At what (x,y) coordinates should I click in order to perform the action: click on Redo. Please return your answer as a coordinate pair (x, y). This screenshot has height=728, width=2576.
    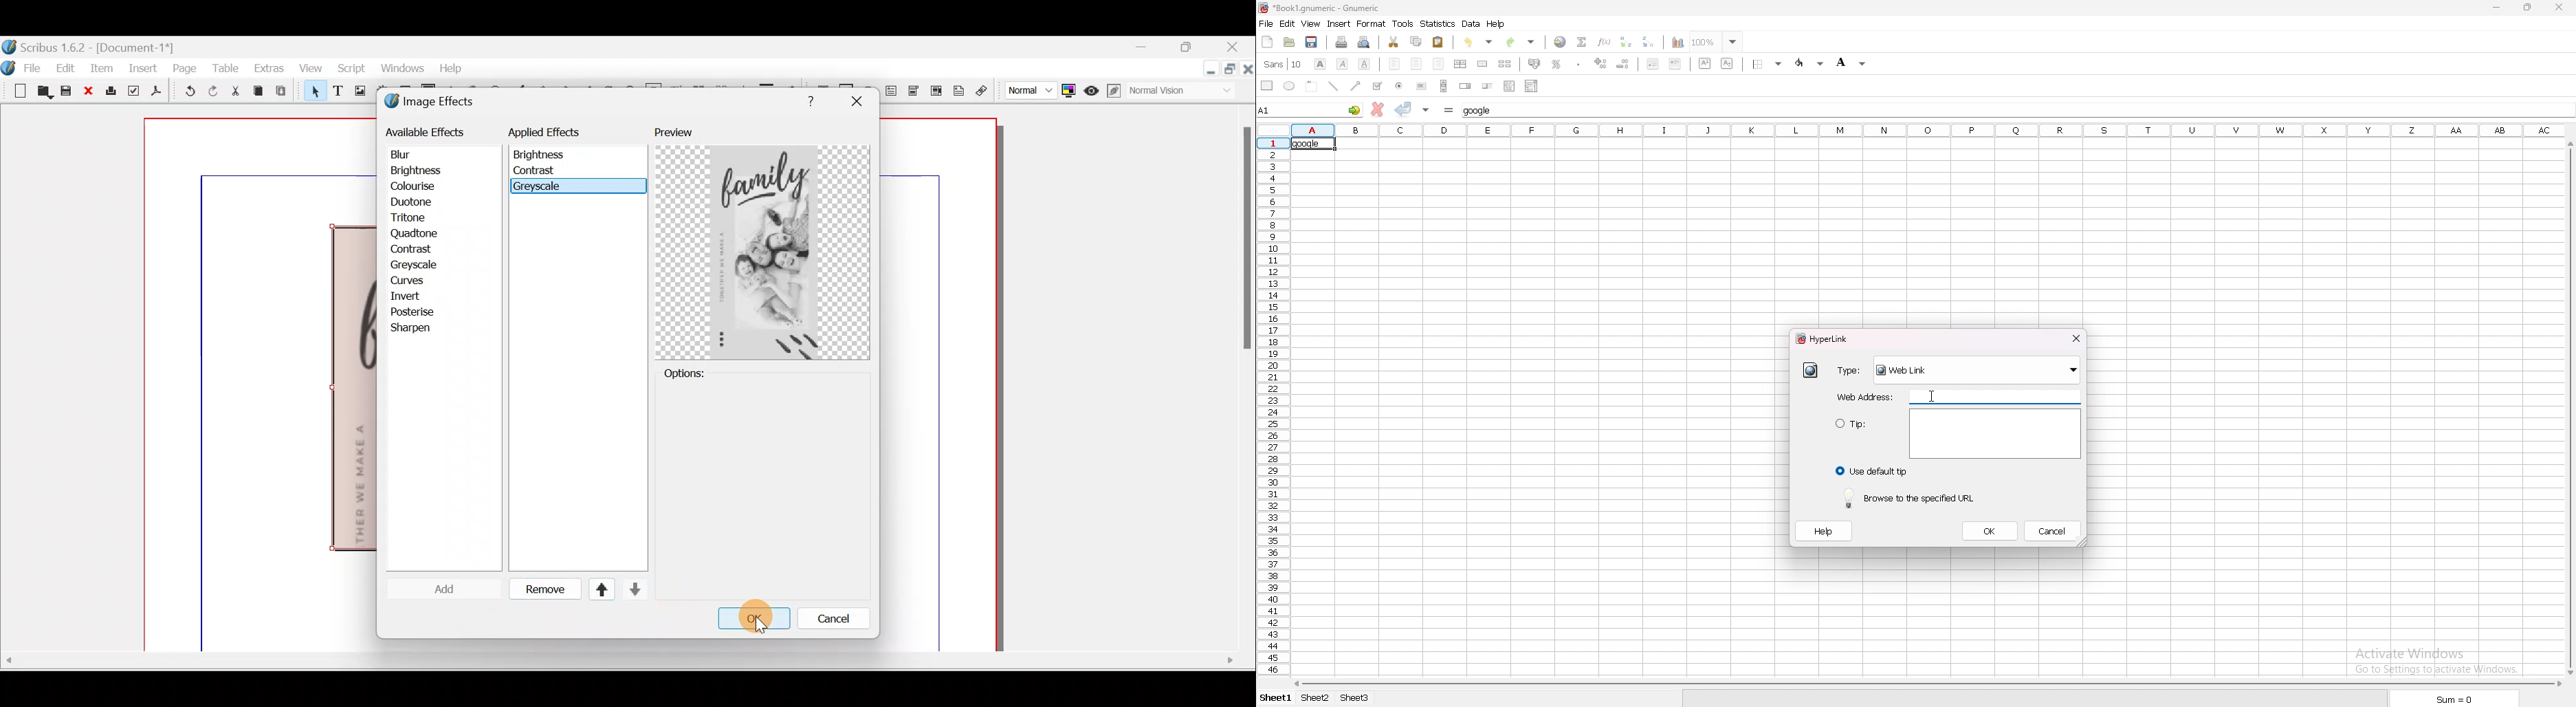
    Looking at the image, I should click on (211, 92).